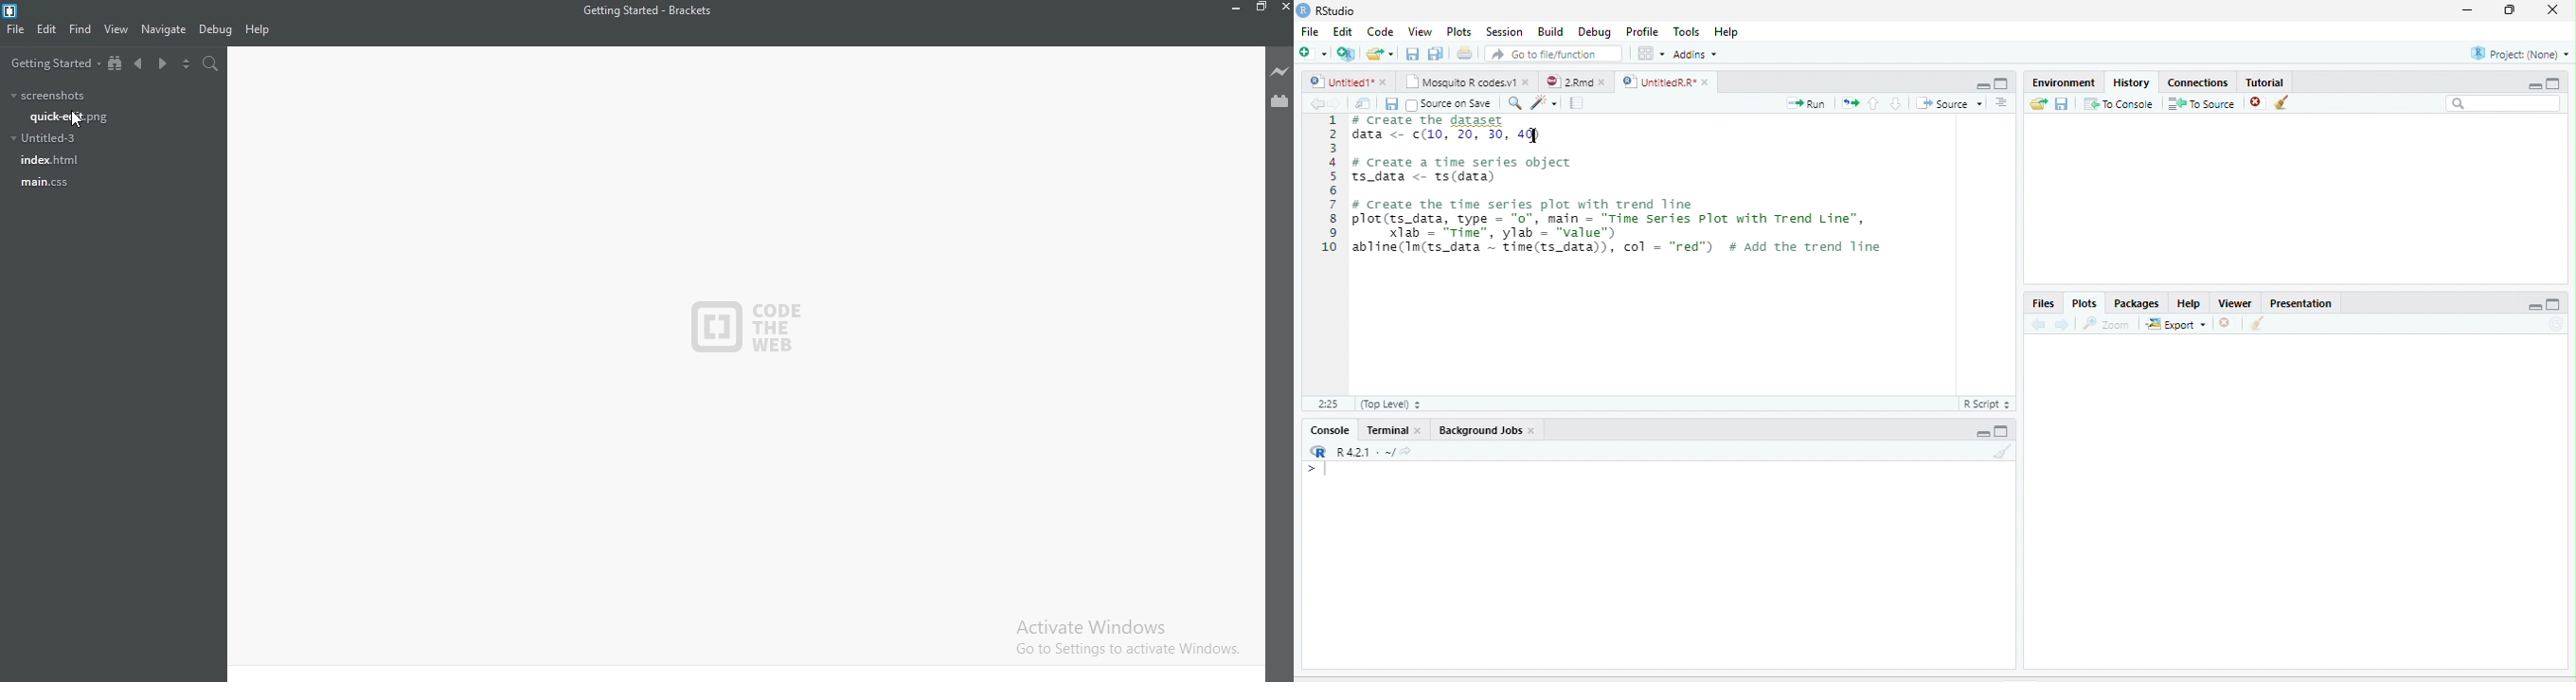 This screenshot has width=2576, height=700. I want to click on Clear all plots, so click(2258, 323).